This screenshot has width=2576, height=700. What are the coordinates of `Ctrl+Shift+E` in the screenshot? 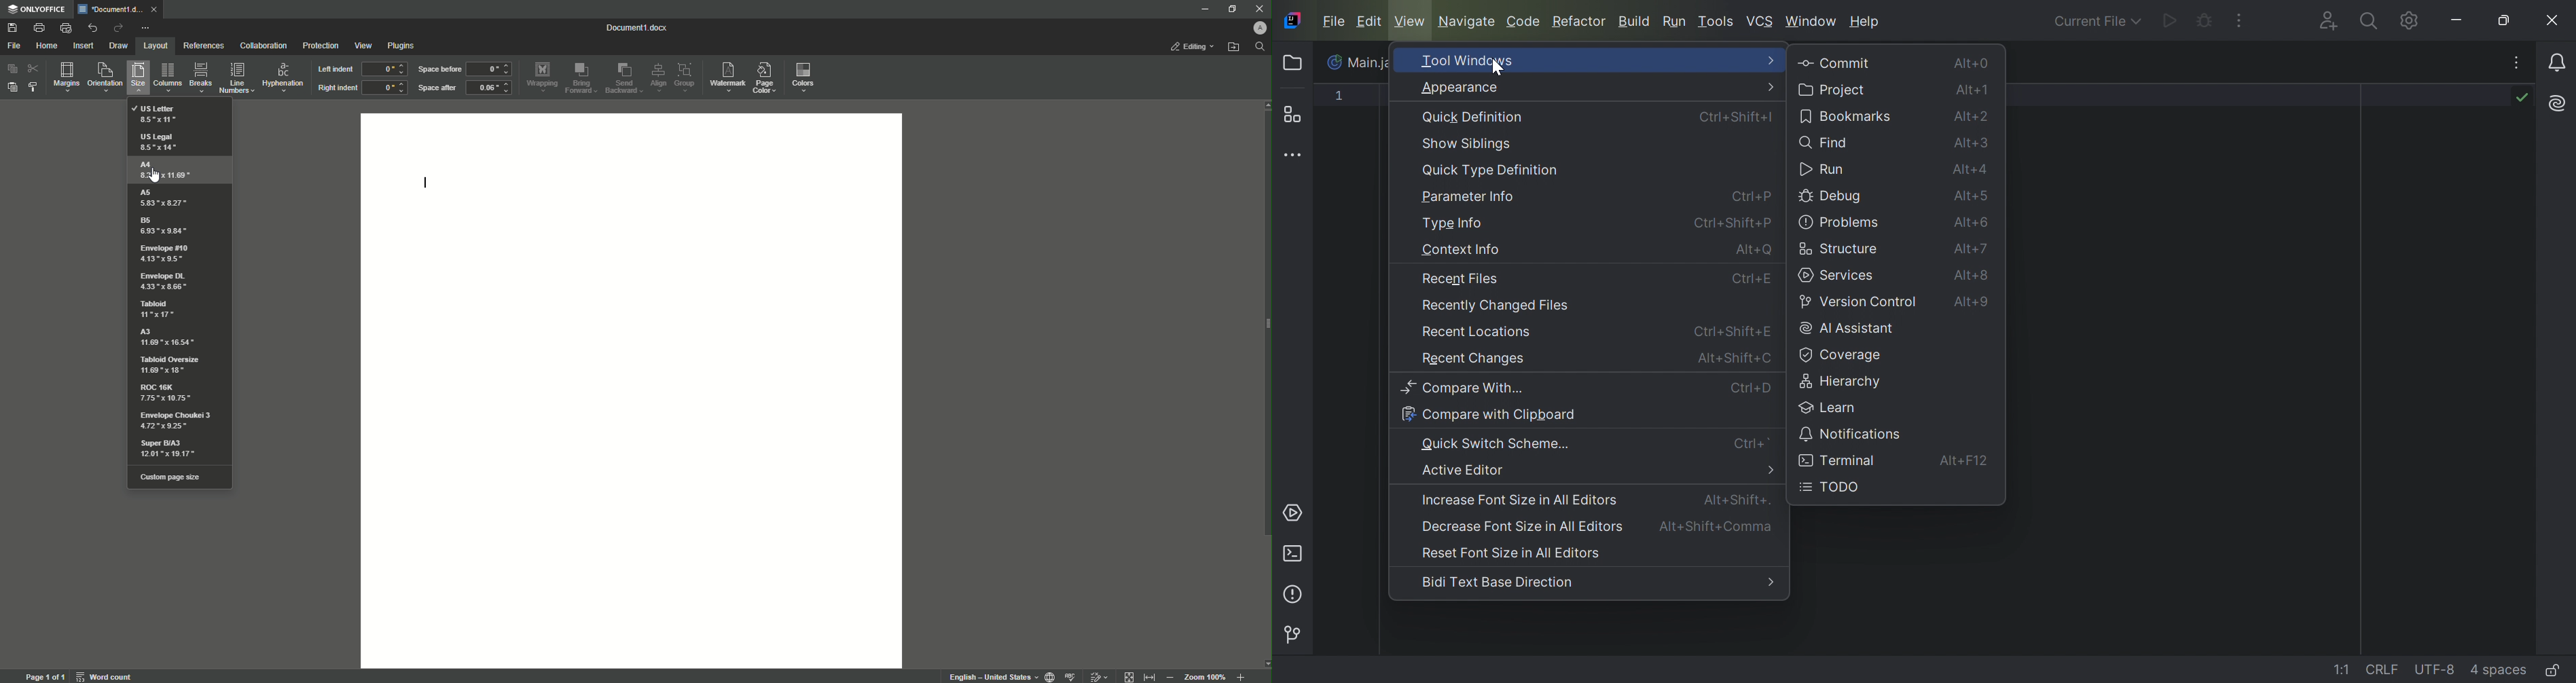 It's located at (1735, 333).